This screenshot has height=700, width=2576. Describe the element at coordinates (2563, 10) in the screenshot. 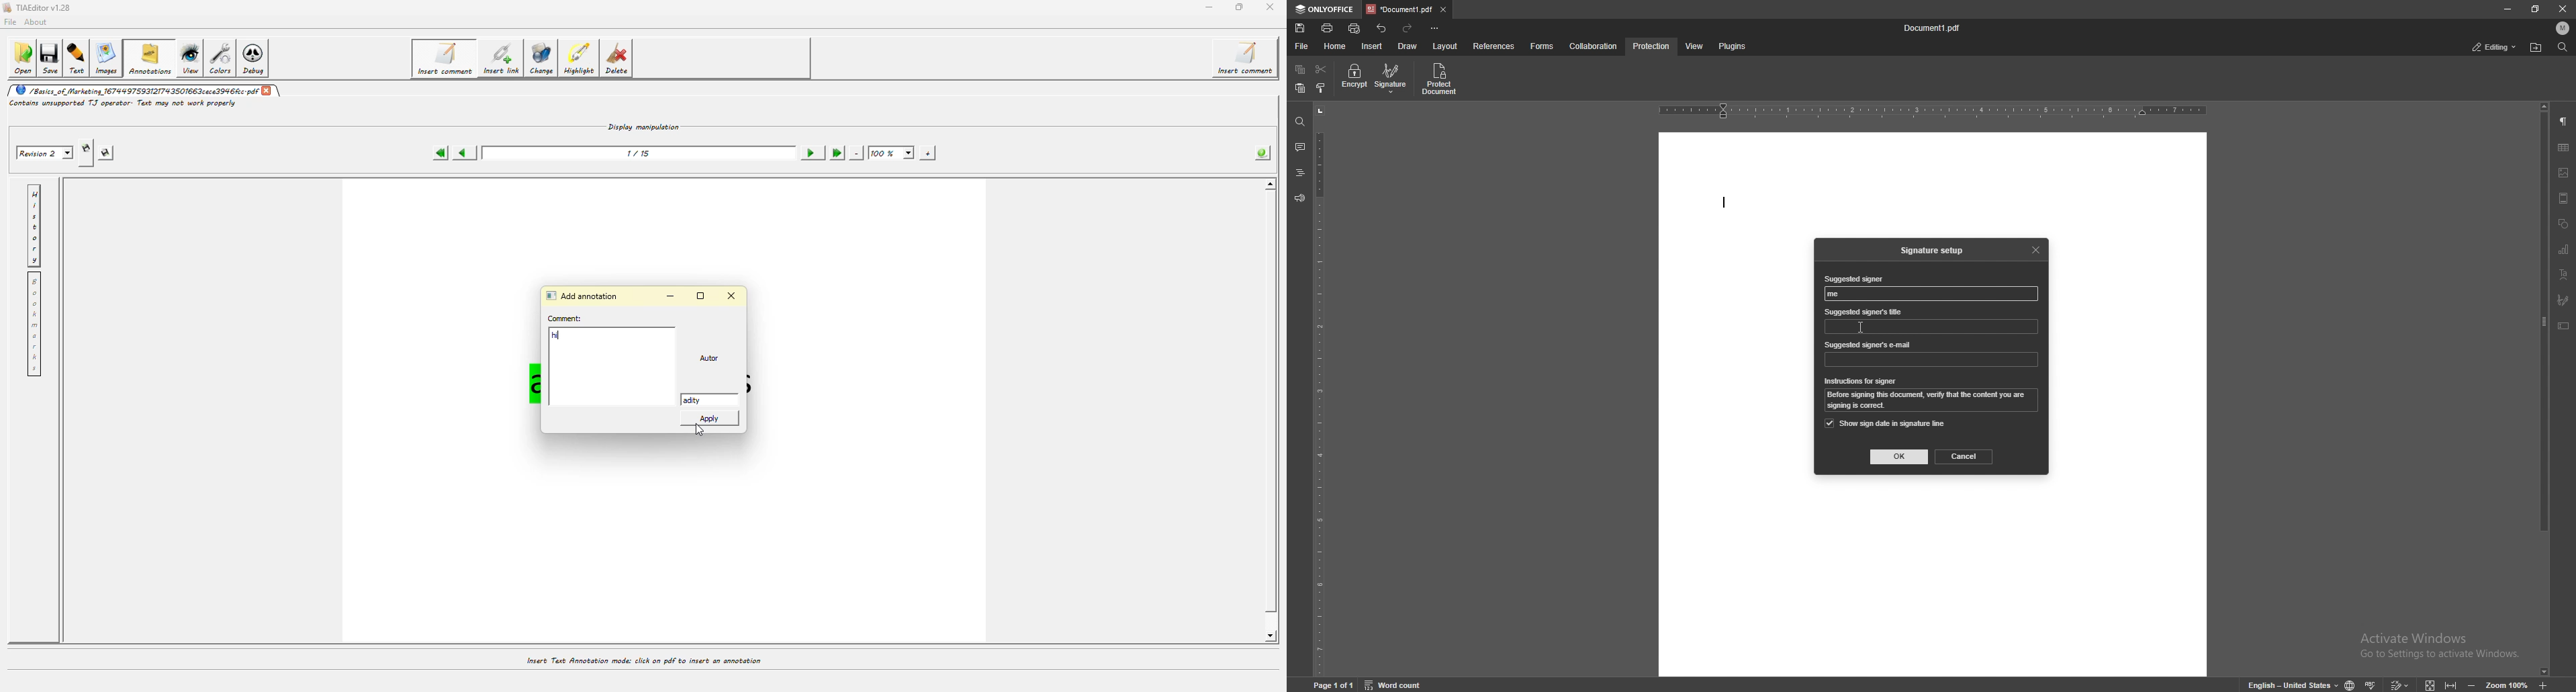

I see `close` at that location.